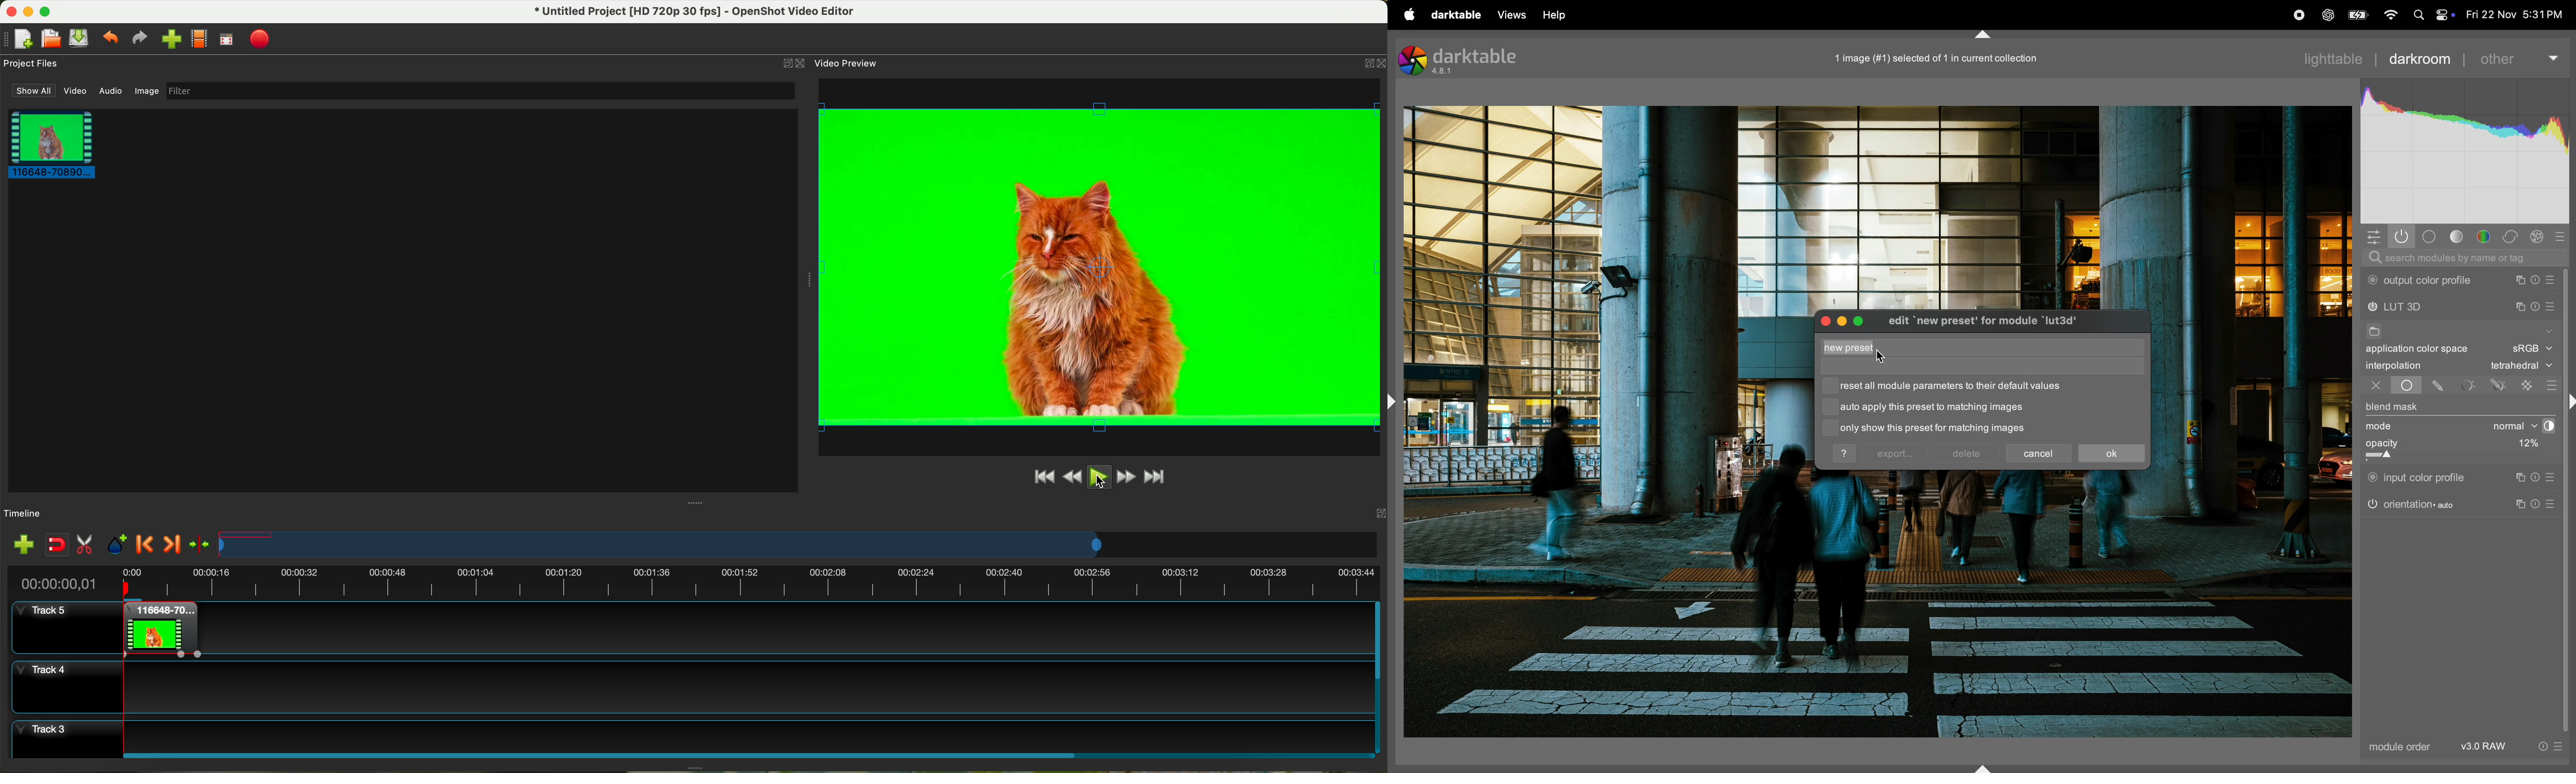 This screenshot has height=784, width=2576. Describe the element at coordinates (2513, 237) in the screenshot. I see `correct` at that location.